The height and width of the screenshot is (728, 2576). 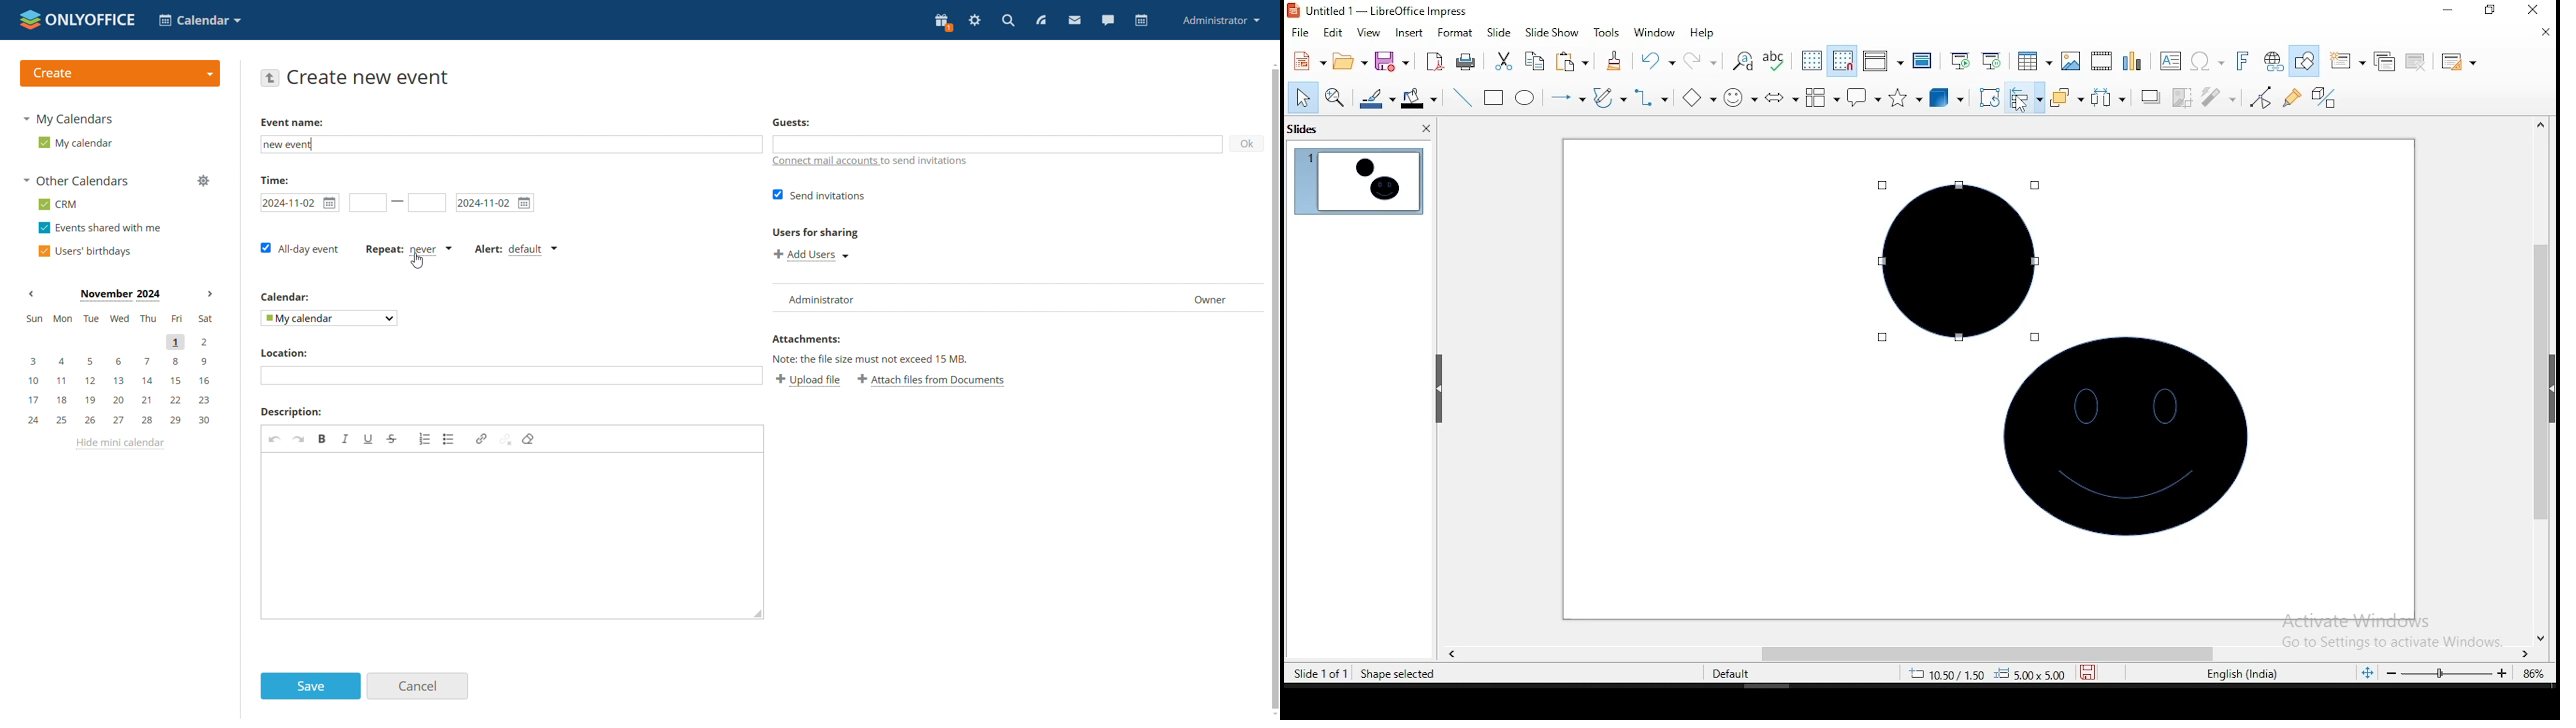 I want to click on symbol shapes, so click(x=1738, y=97).